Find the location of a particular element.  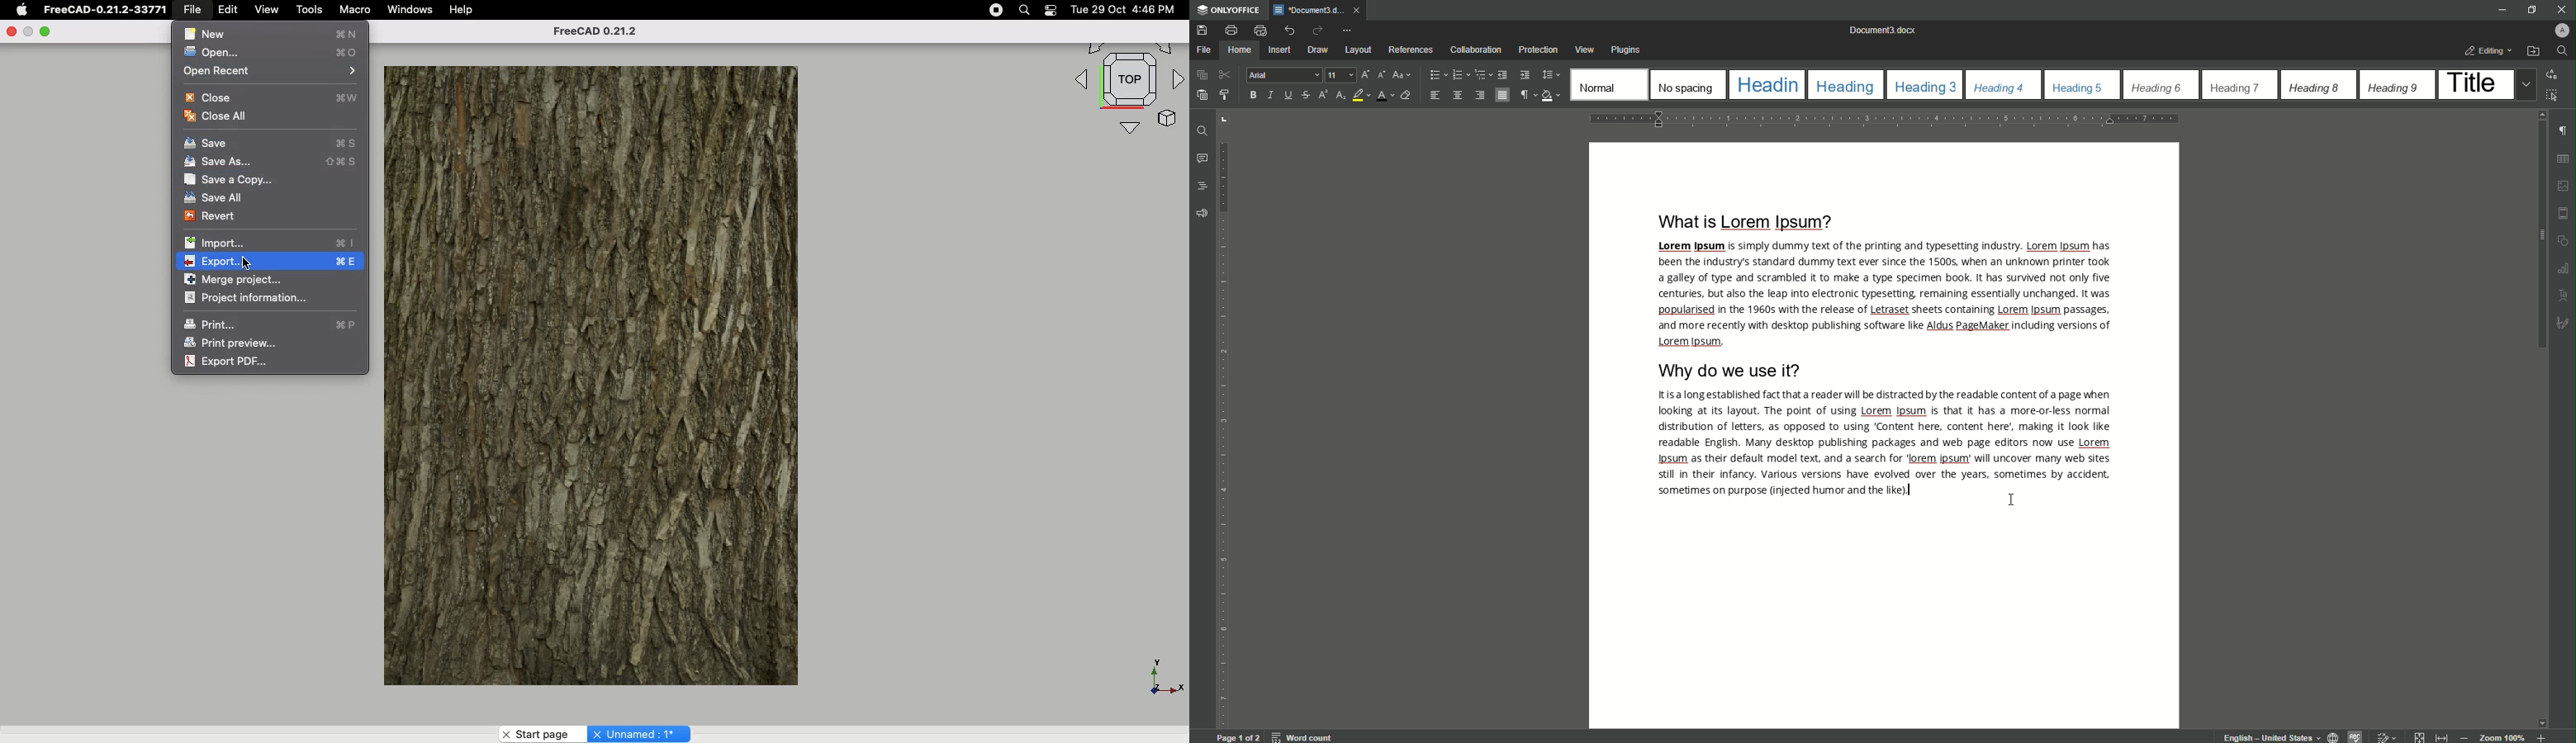

No Spacing is located at coordinates (1687, 85).